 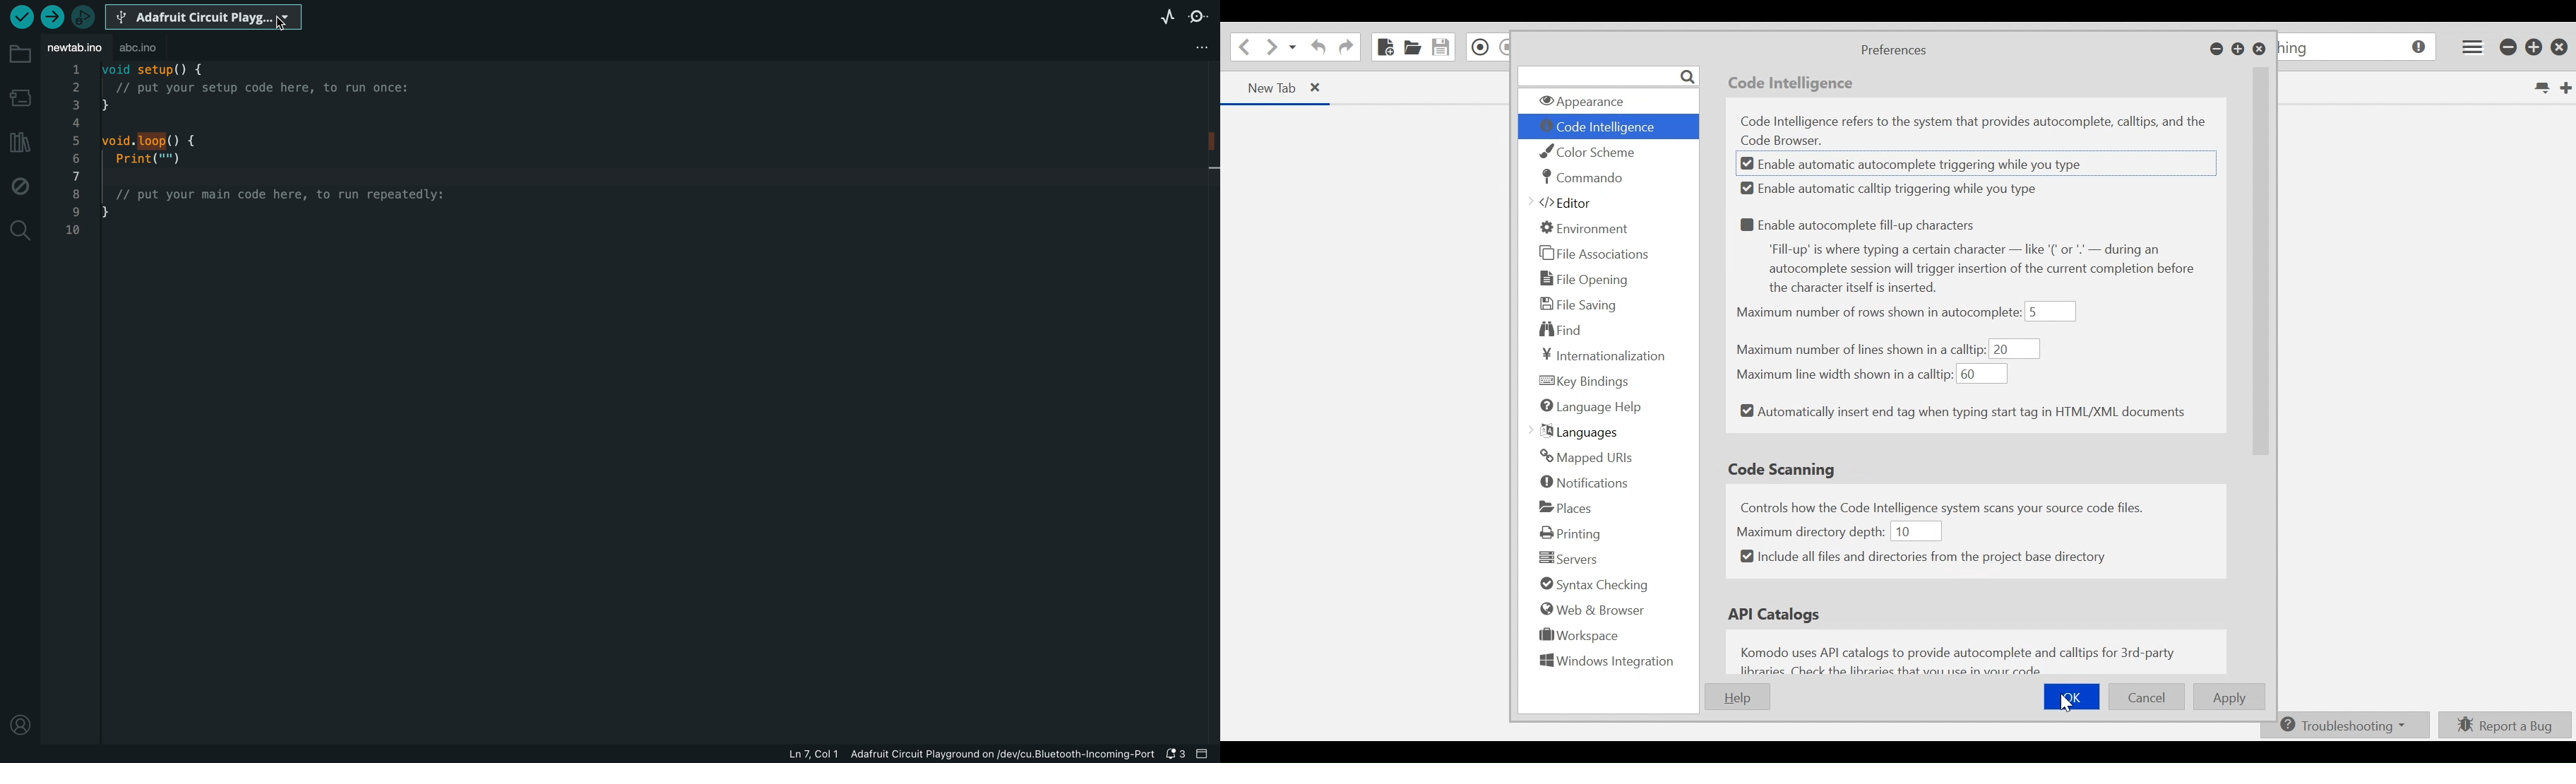 What do you see at coordinates (1587, 278) in the screenshot?
I see `File Opening` at bounding box center [1587, 278].